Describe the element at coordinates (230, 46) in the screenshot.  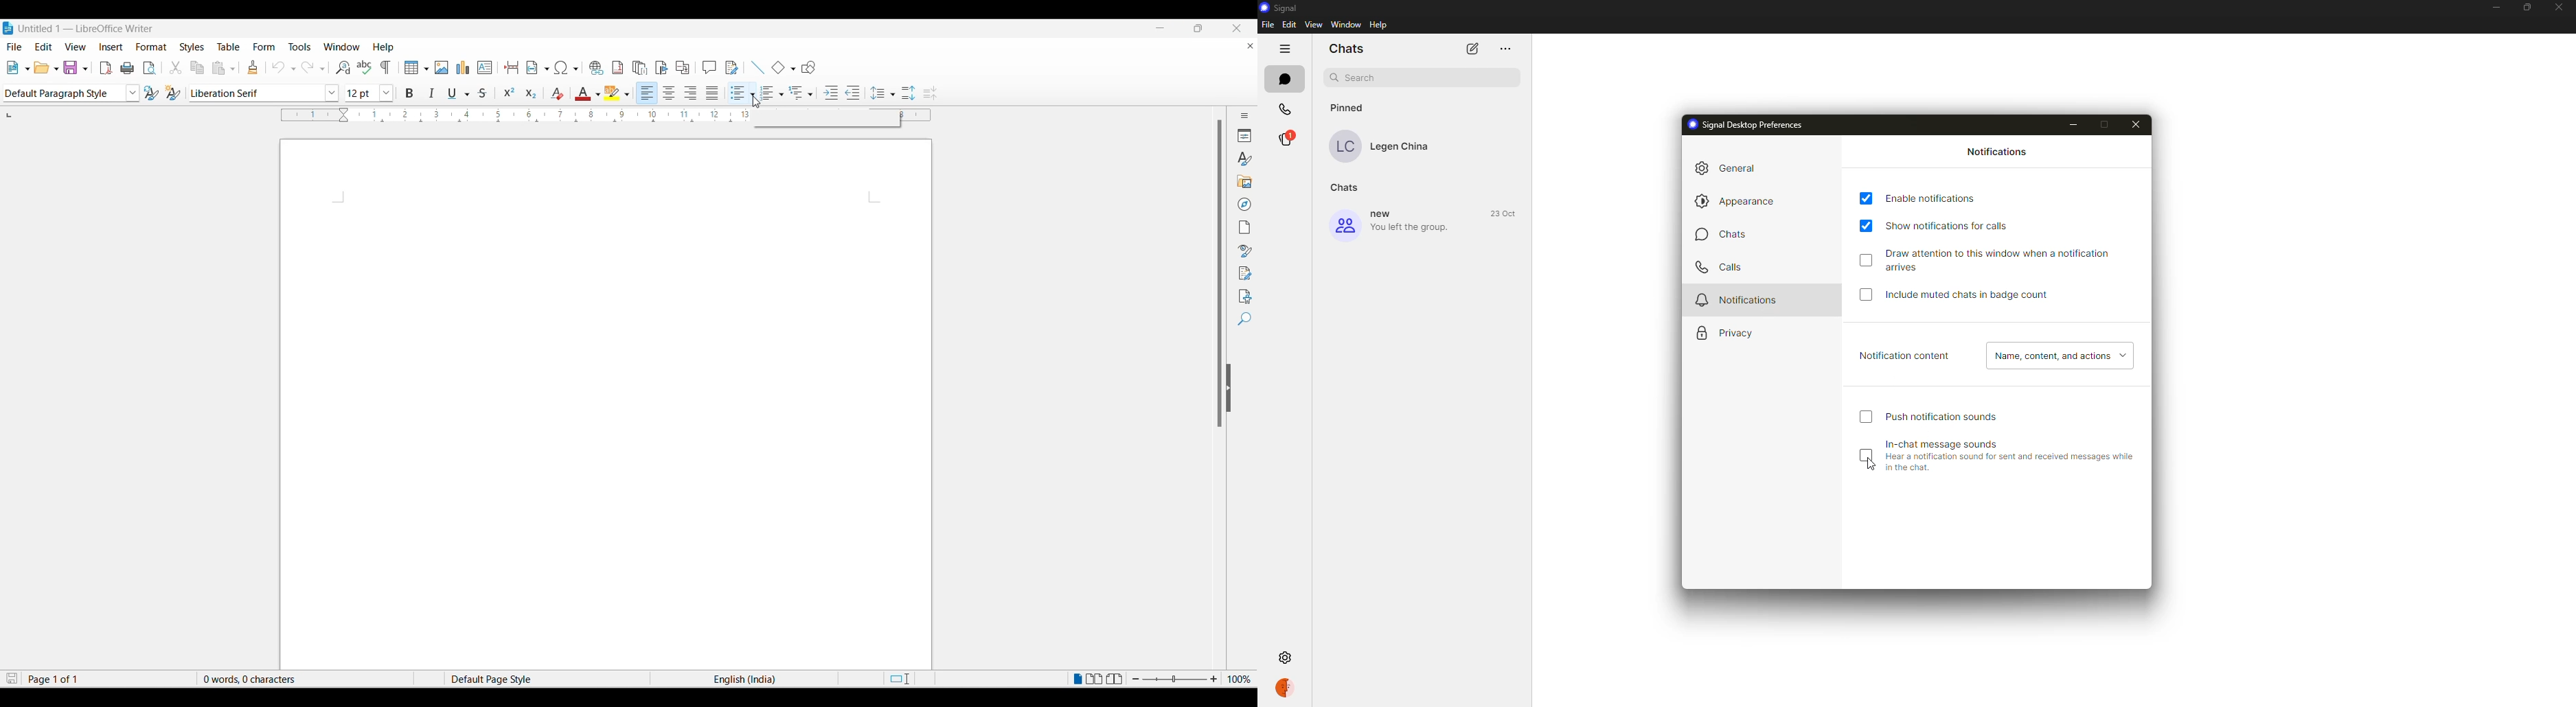
I see `Table` at that location.